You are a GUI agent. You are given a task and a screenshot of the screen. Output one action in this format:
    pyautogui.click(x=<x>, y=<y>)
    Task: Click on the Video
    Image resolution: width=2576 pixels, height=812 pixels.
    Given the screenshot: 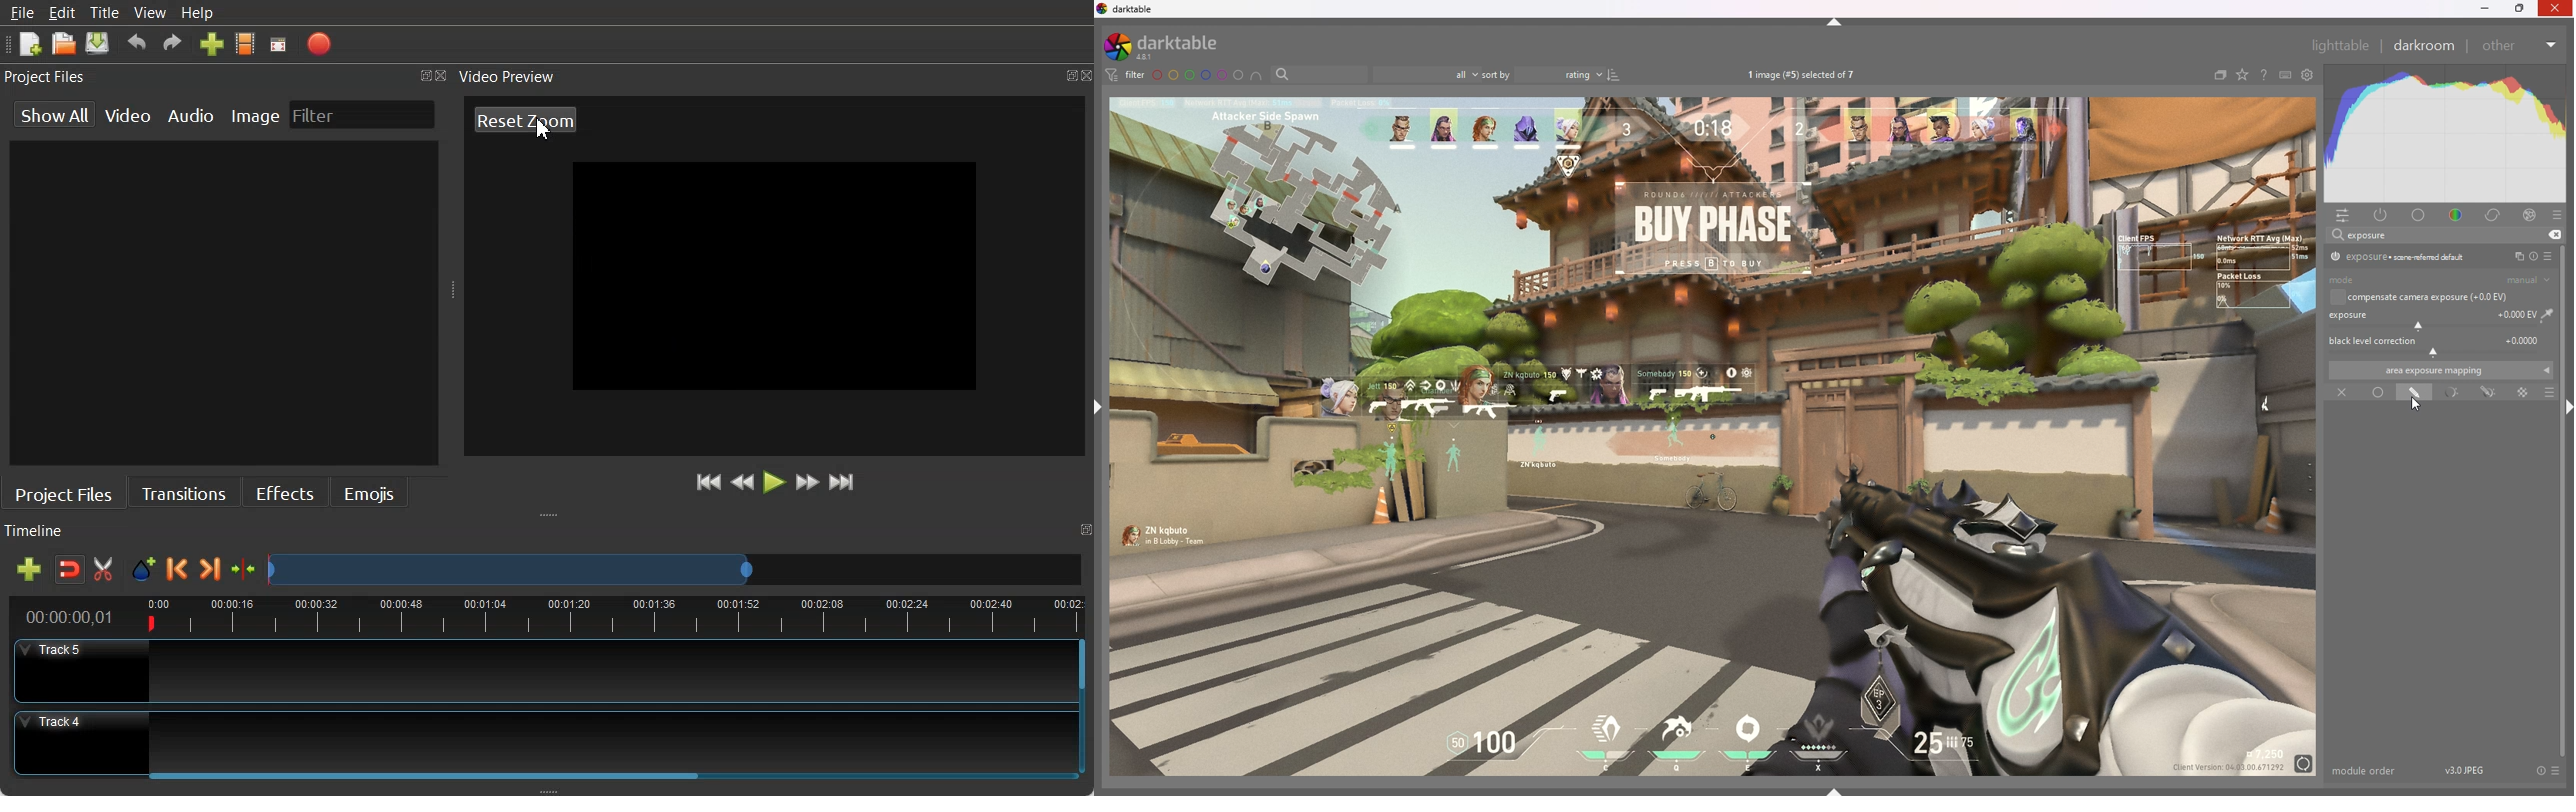 What is the action you would take?
    pyautogui.click(x=128, y=116)
    